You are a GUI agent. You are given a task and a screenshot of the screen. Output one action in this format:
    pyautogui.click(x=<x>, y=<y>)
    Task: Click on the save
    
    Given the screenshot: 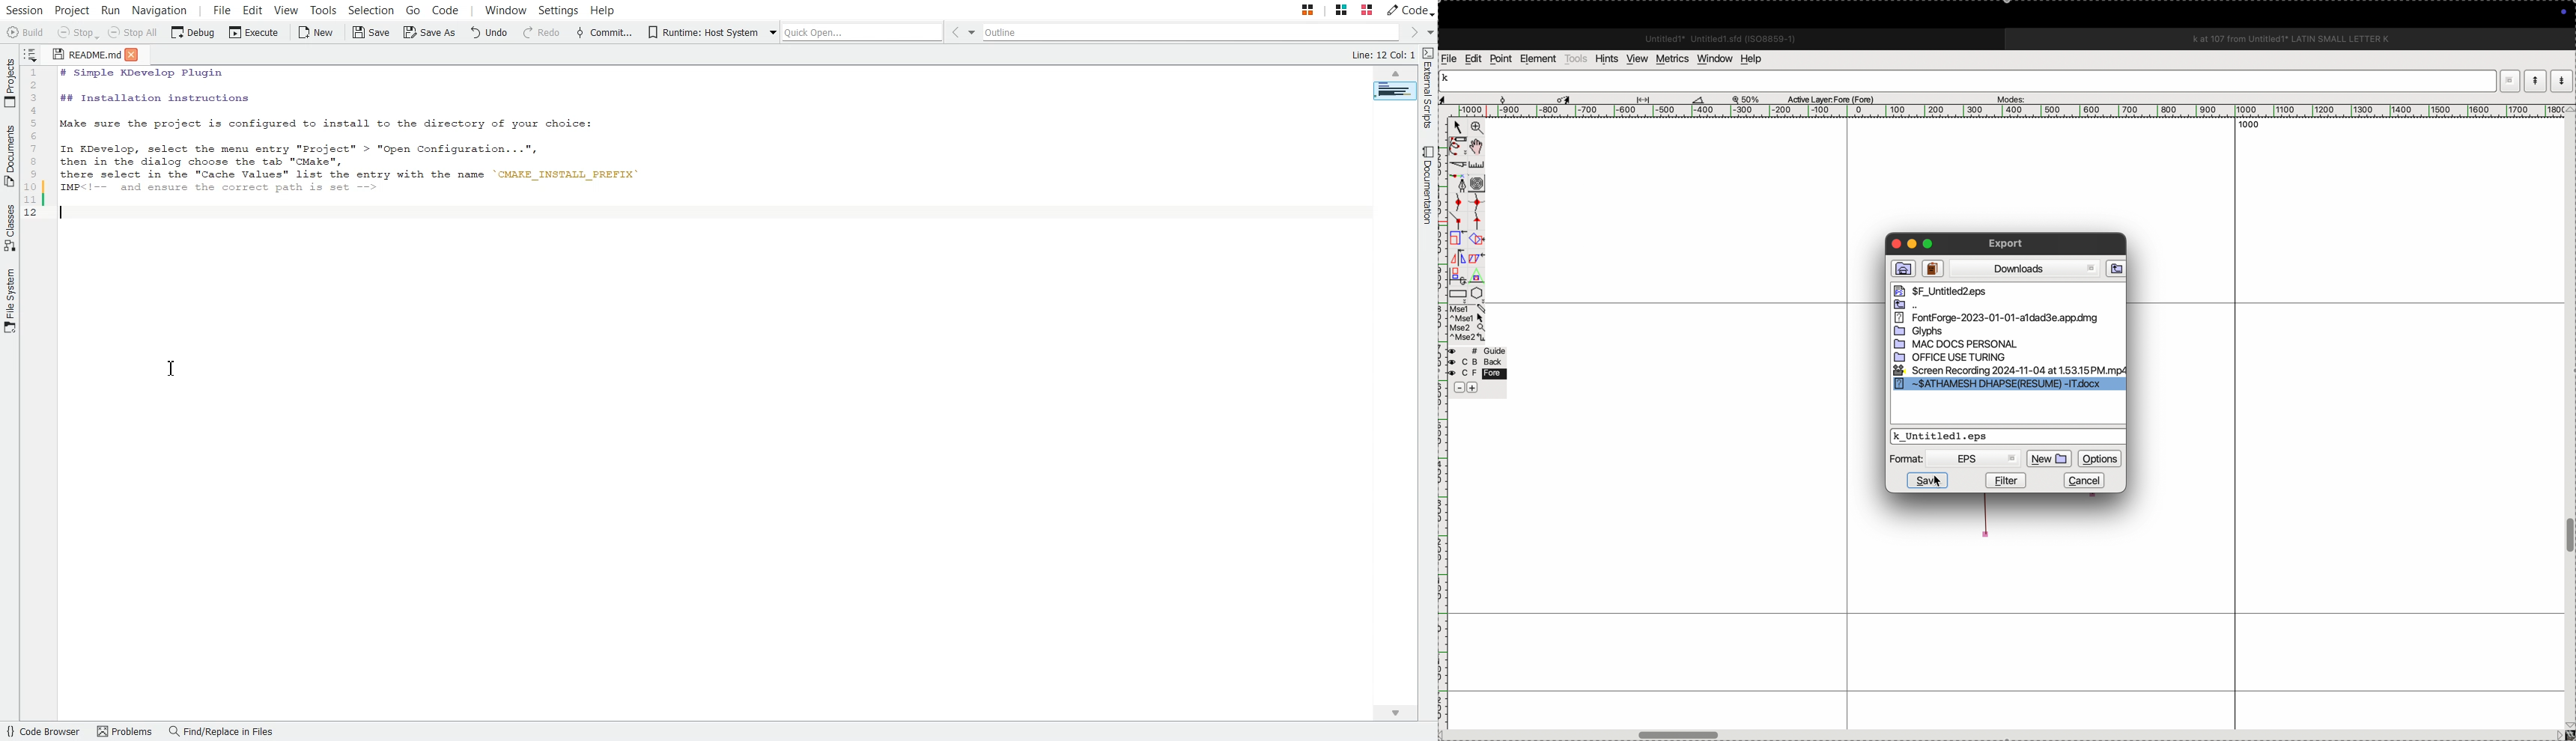 What is the action you would take?
    pyautogui.click(x=1991, y=435)
    